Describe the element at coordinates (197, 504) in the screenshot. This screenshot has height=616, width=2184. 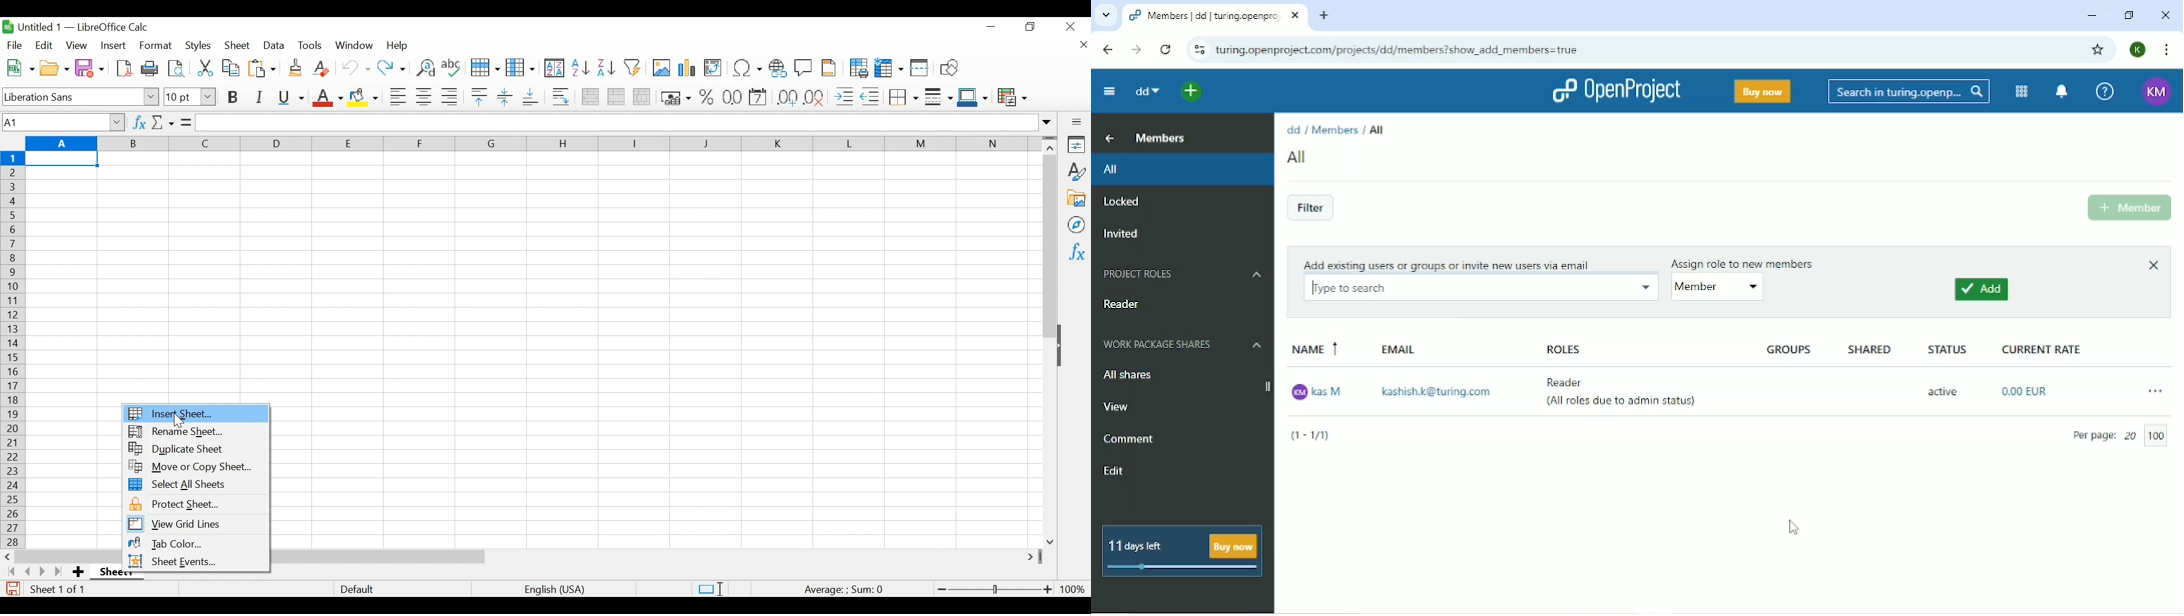
I see `Protect Sheet` at that location.